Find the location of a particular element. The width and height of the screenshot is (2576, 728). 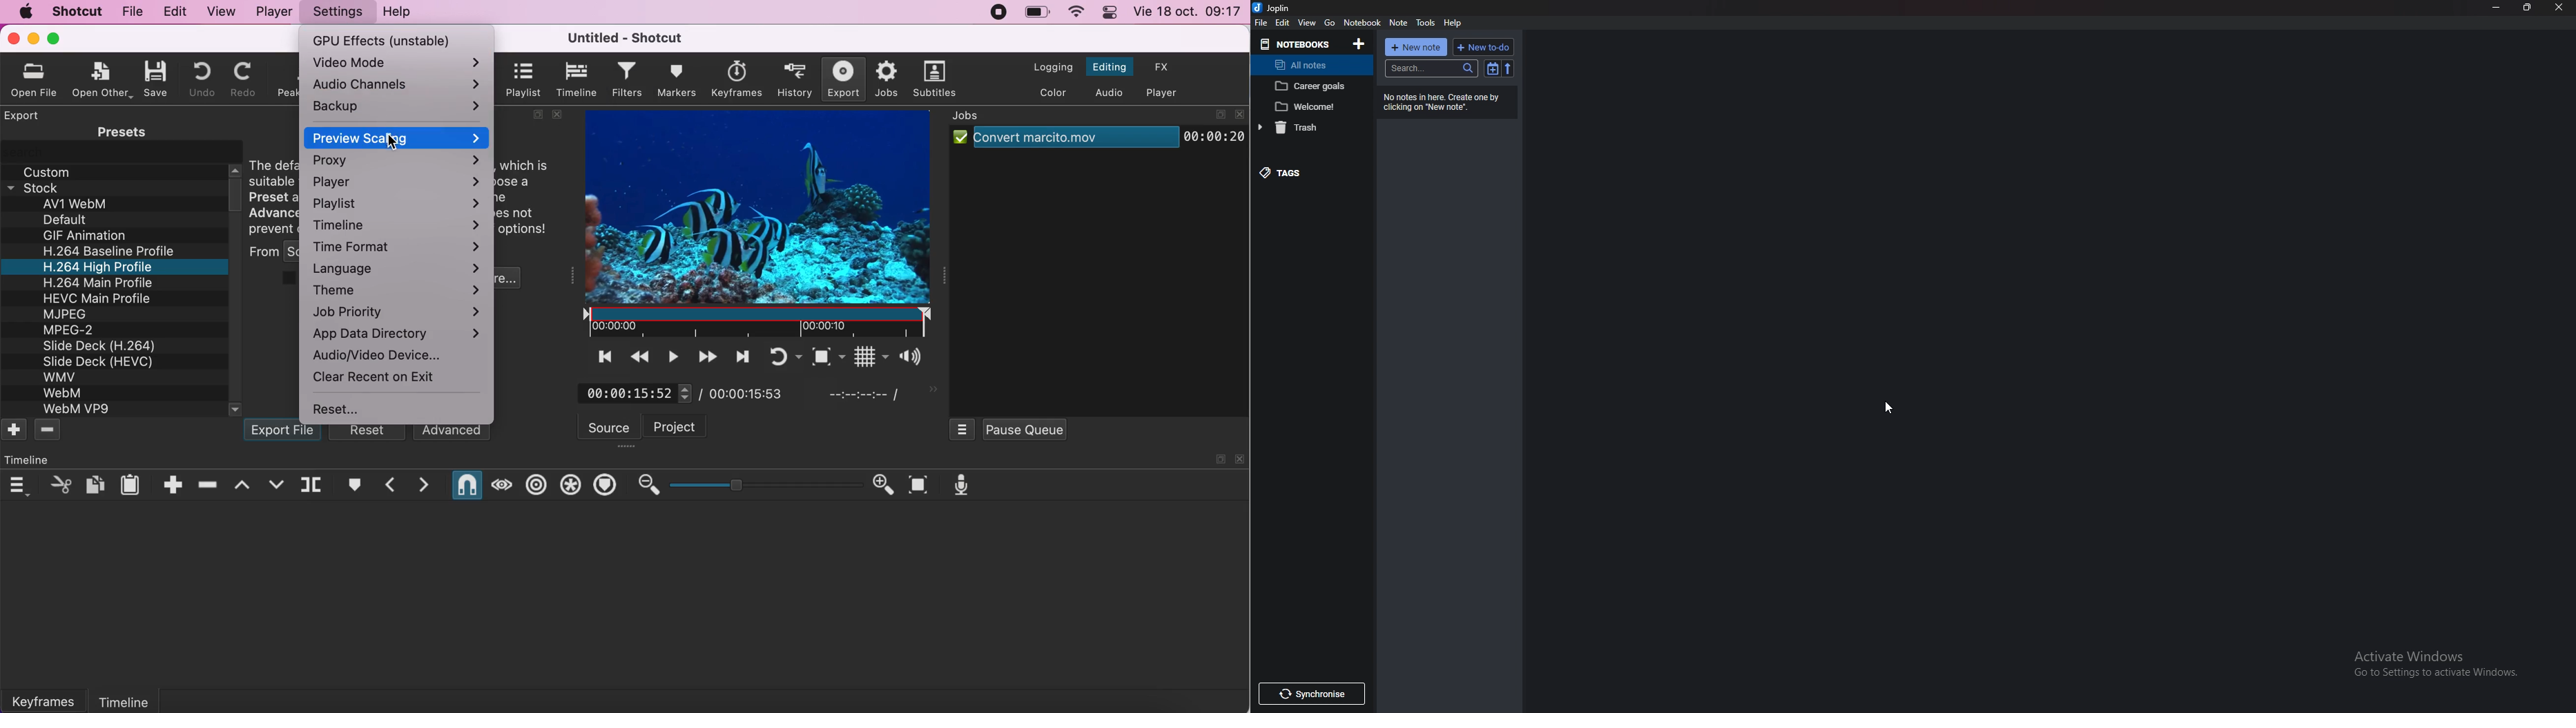

trash is located at coordinates (1304, 129).